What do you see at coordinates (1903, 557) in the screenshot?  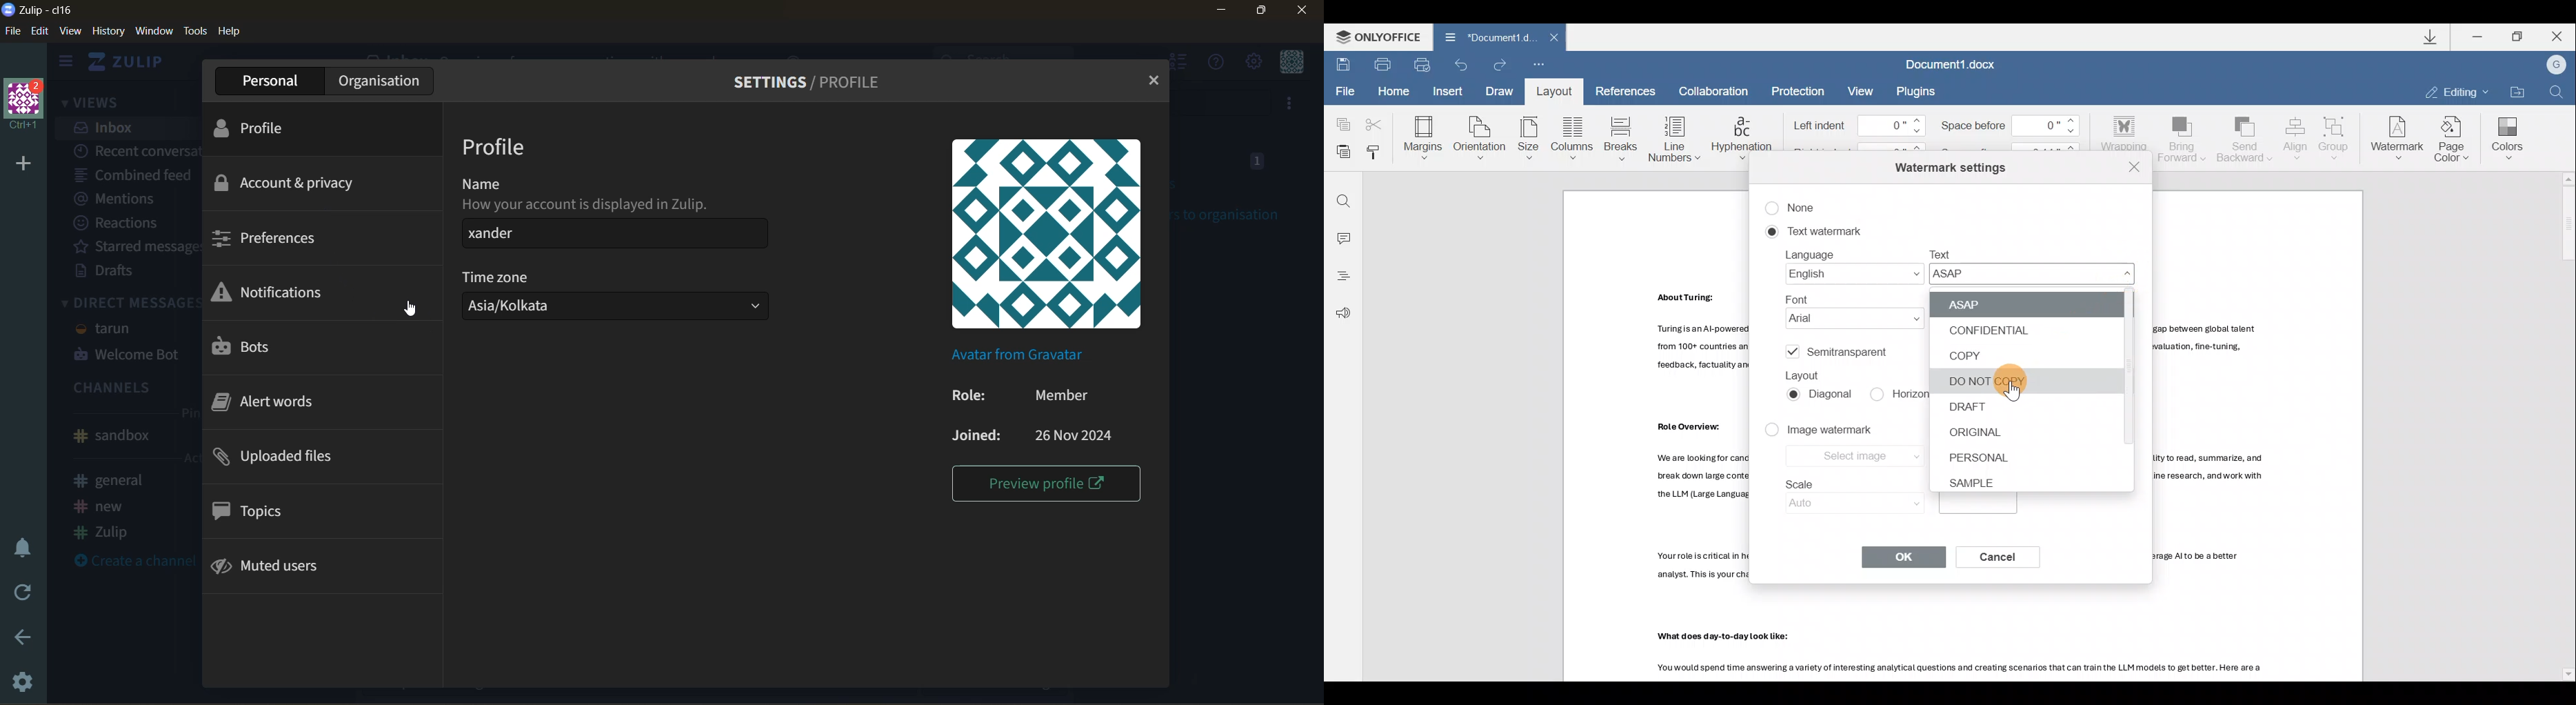 I see `OK` at bounding box center [1903, 557].